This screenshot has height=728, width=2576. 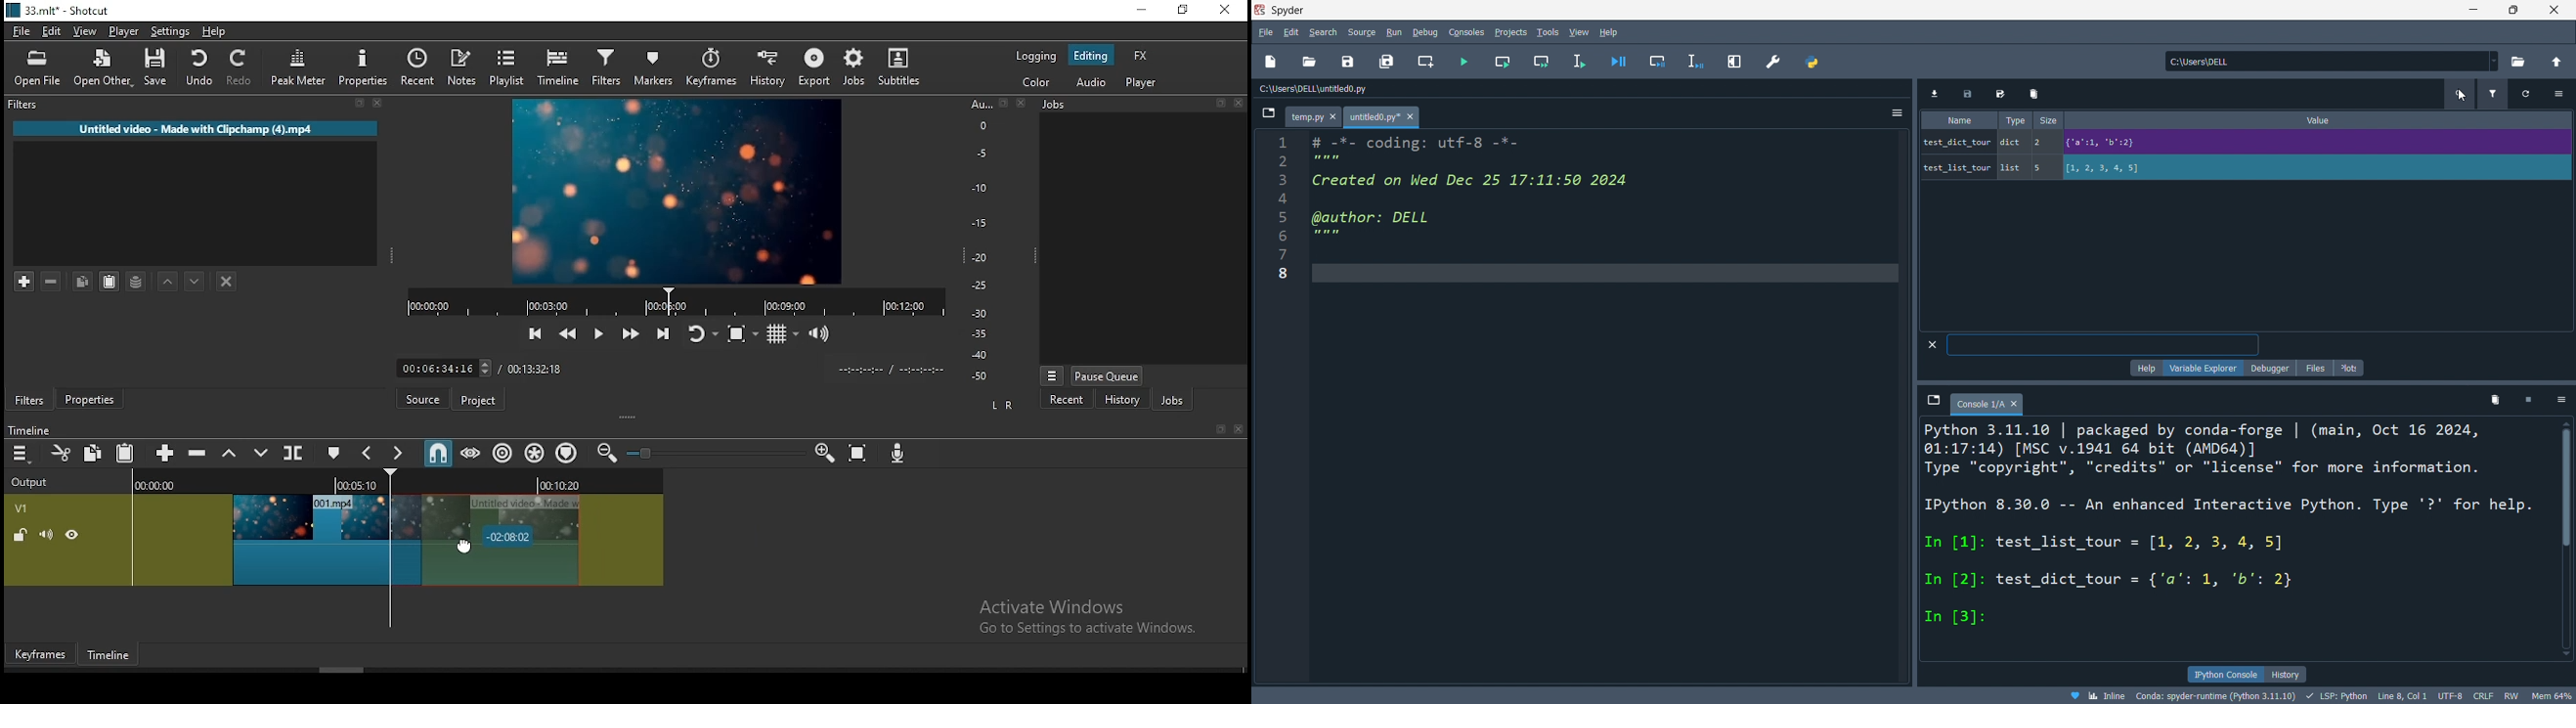 I want to click on file path, so click(x=1384, y=92).